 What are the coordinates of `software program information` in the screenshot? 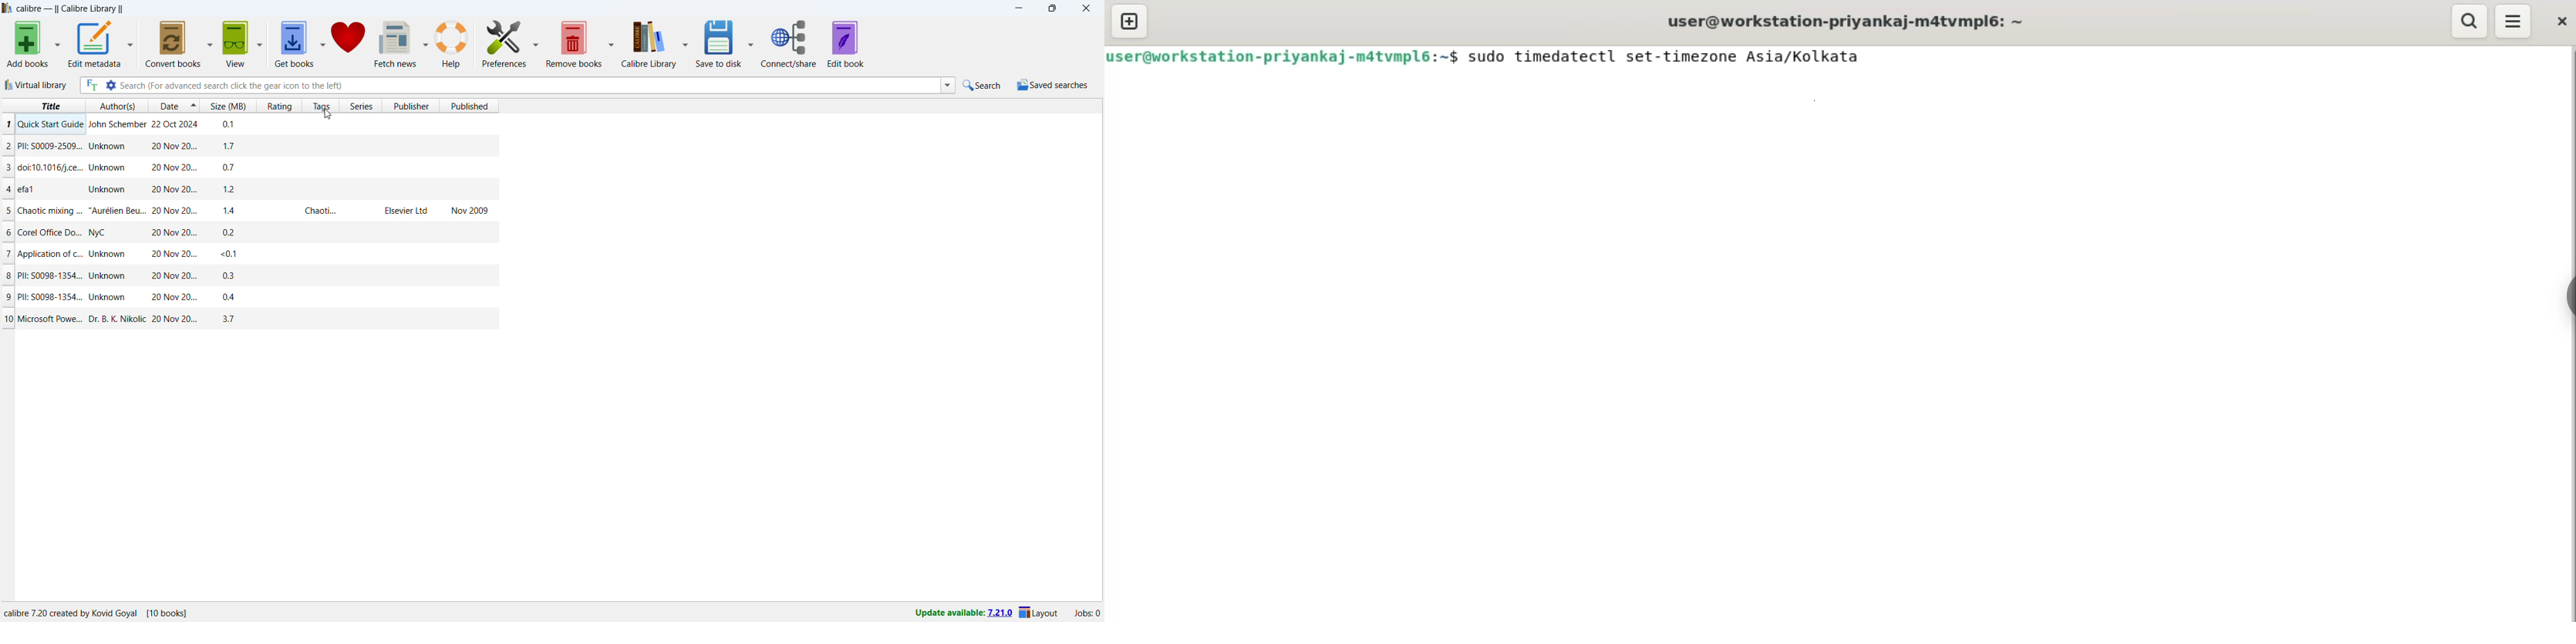 It's located at (99, 613).